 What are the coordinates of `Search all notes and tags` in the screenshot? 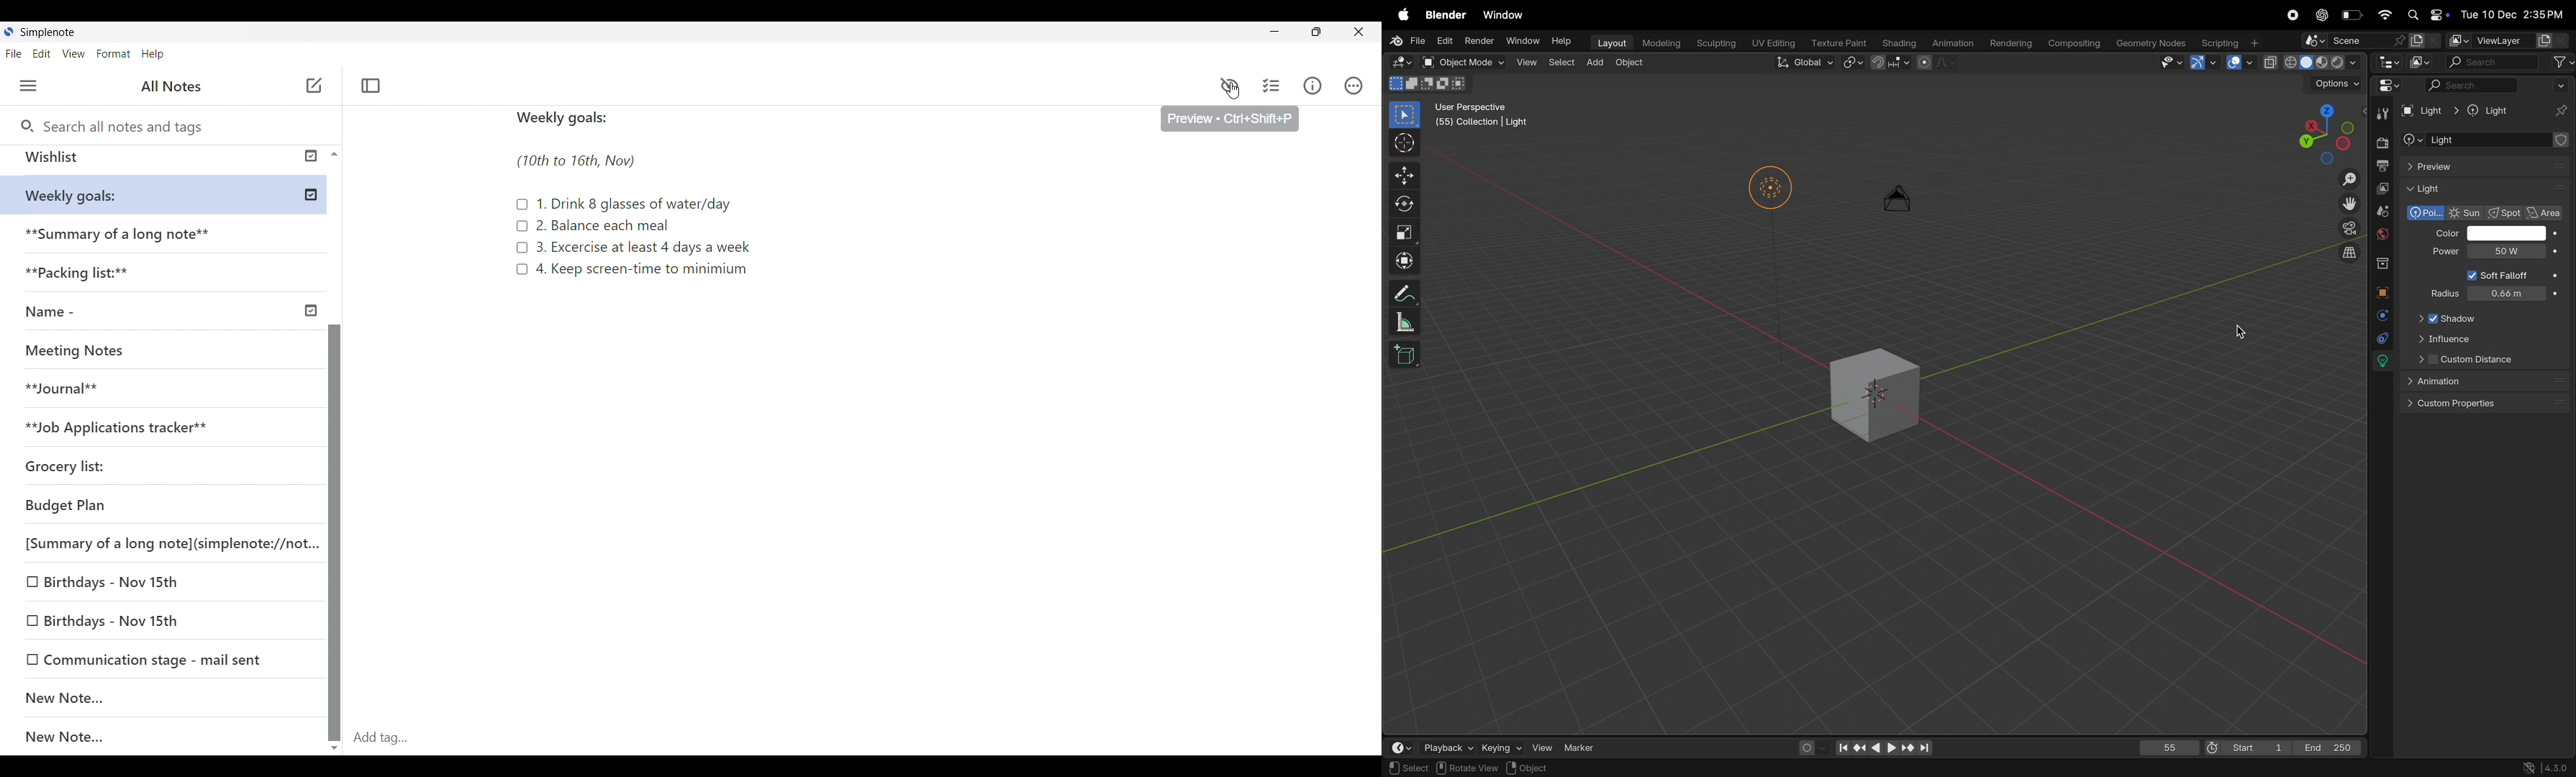 It's located at (123, 124).